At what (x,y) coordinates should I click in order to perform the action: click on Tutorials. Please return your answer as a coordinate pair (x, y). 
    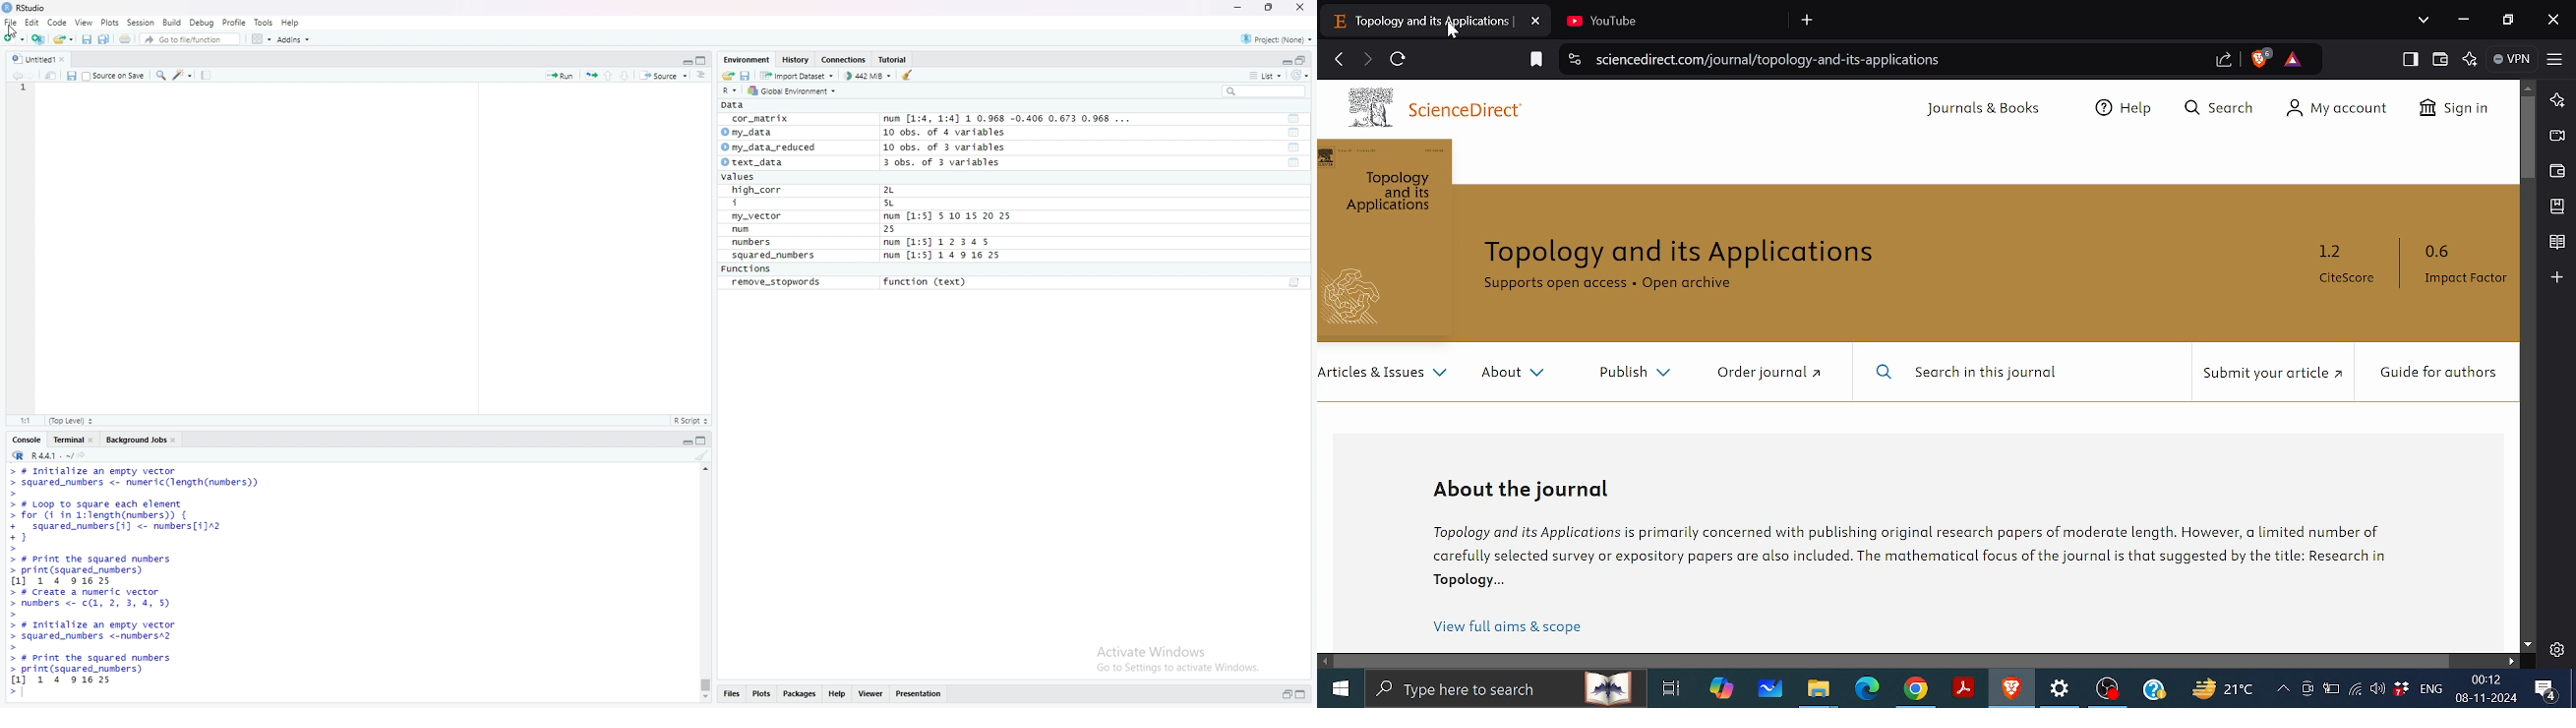
    Looking at the image, I should click on (895, 58).